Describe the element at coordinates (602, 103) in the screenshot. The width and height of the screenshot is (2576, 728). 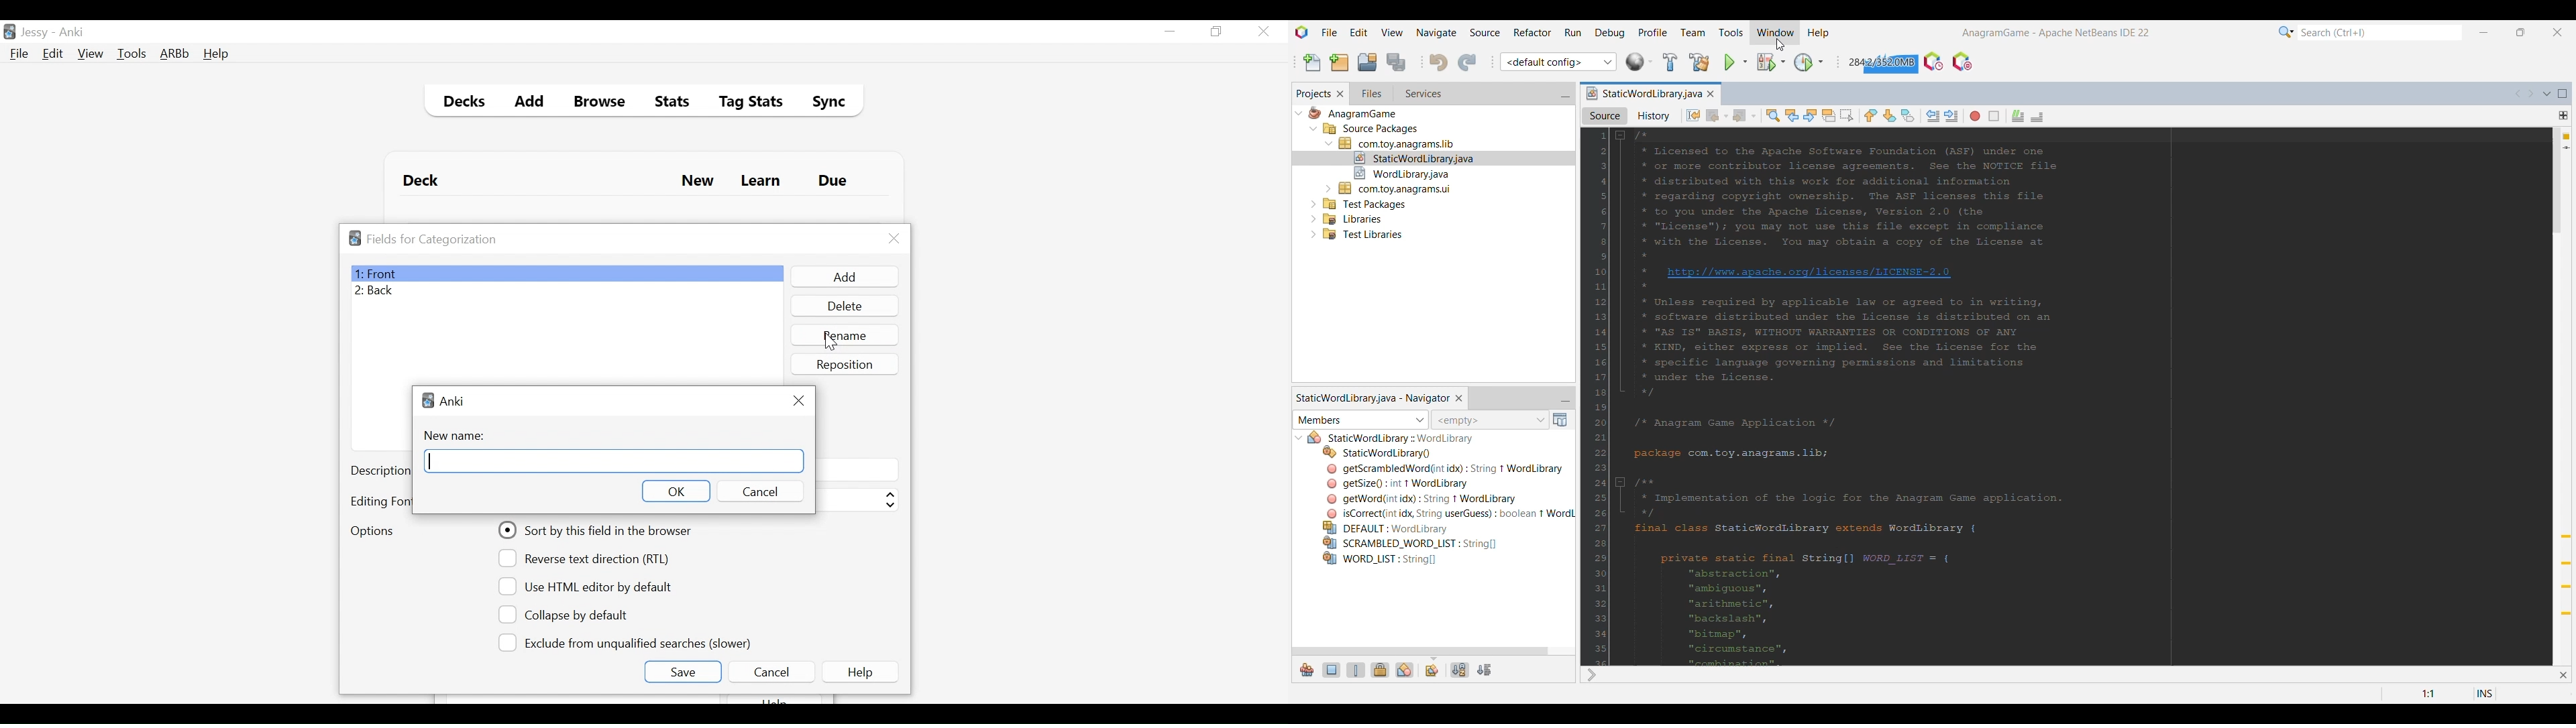
I see `Browse` at that location.